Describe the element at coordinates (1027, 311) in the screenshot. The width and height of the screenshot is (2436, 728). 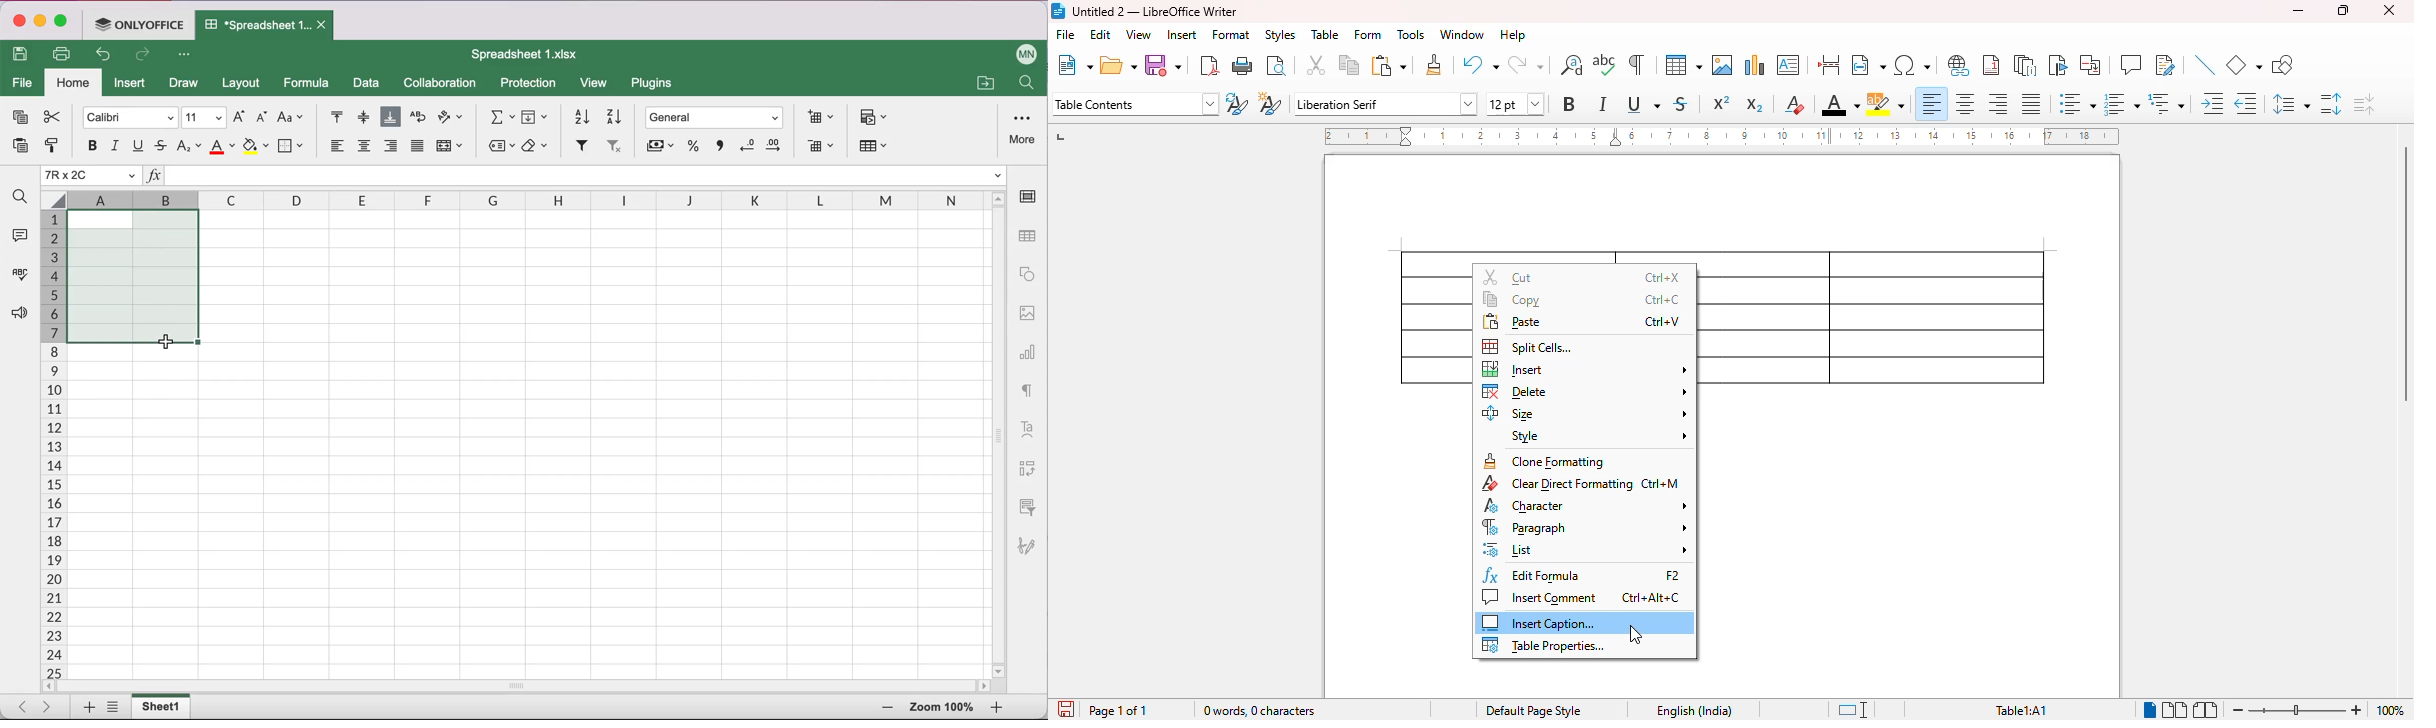
I see `image` at that location.